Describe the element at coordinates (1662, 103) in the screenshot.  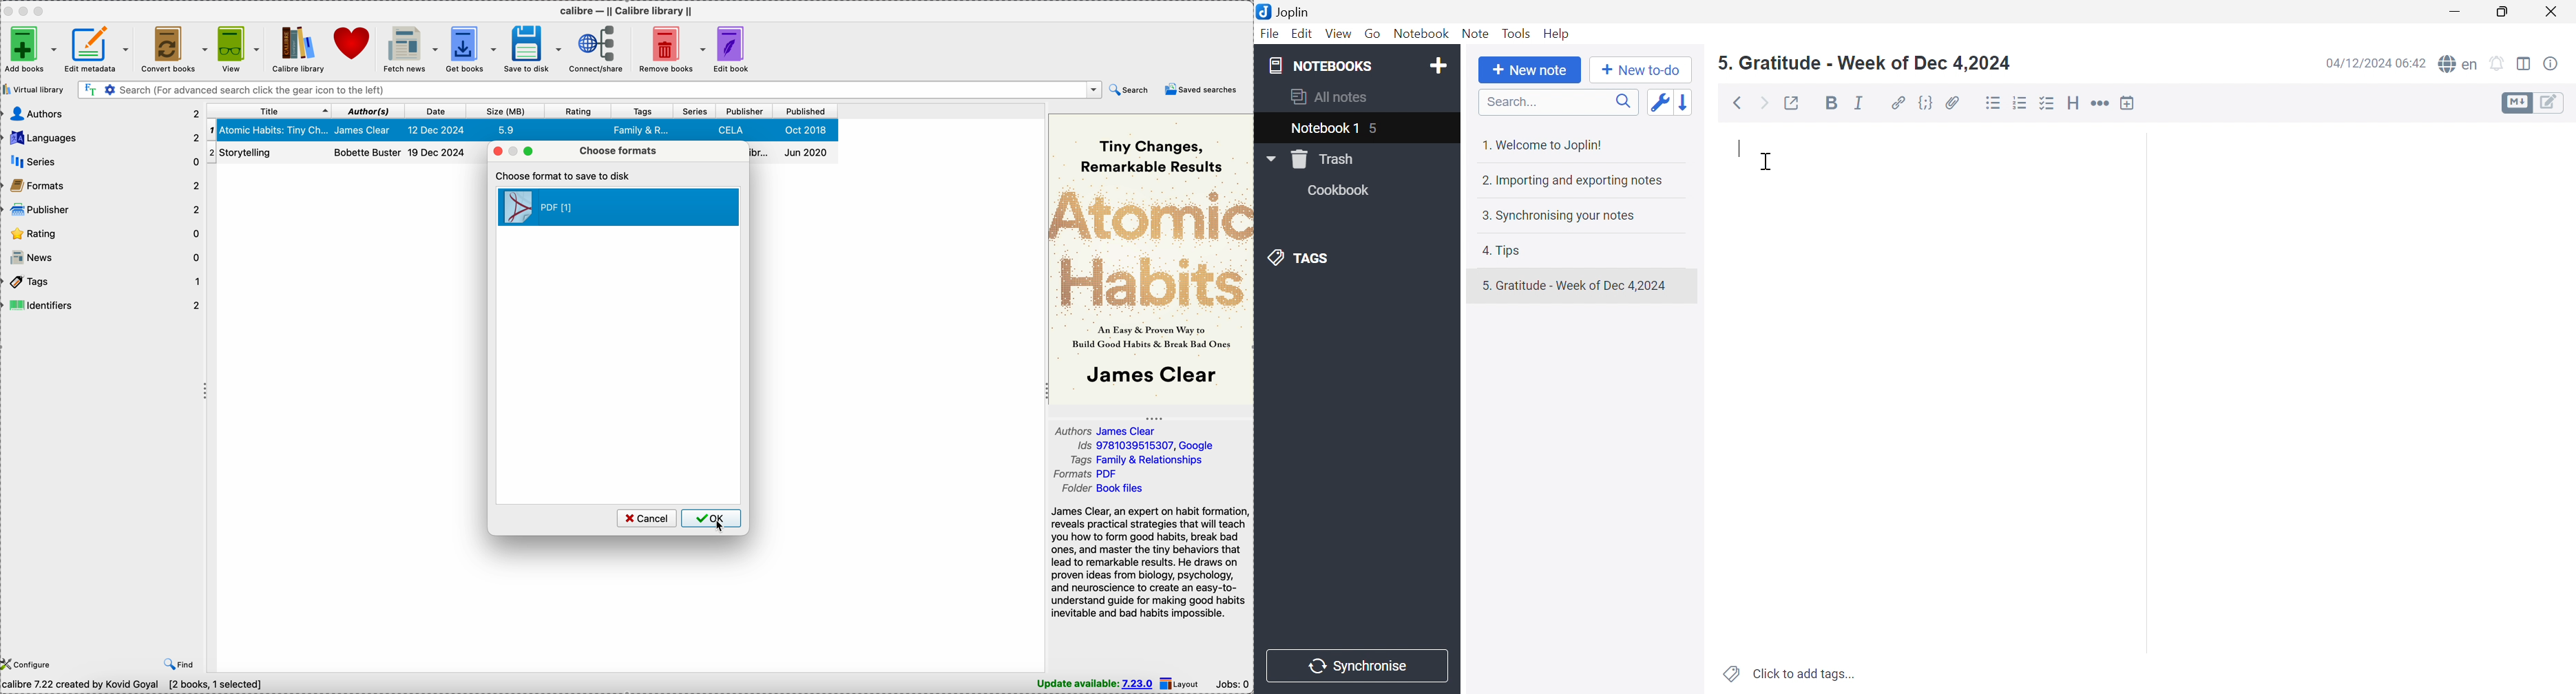
I see `Toggle sort order field` at that location.